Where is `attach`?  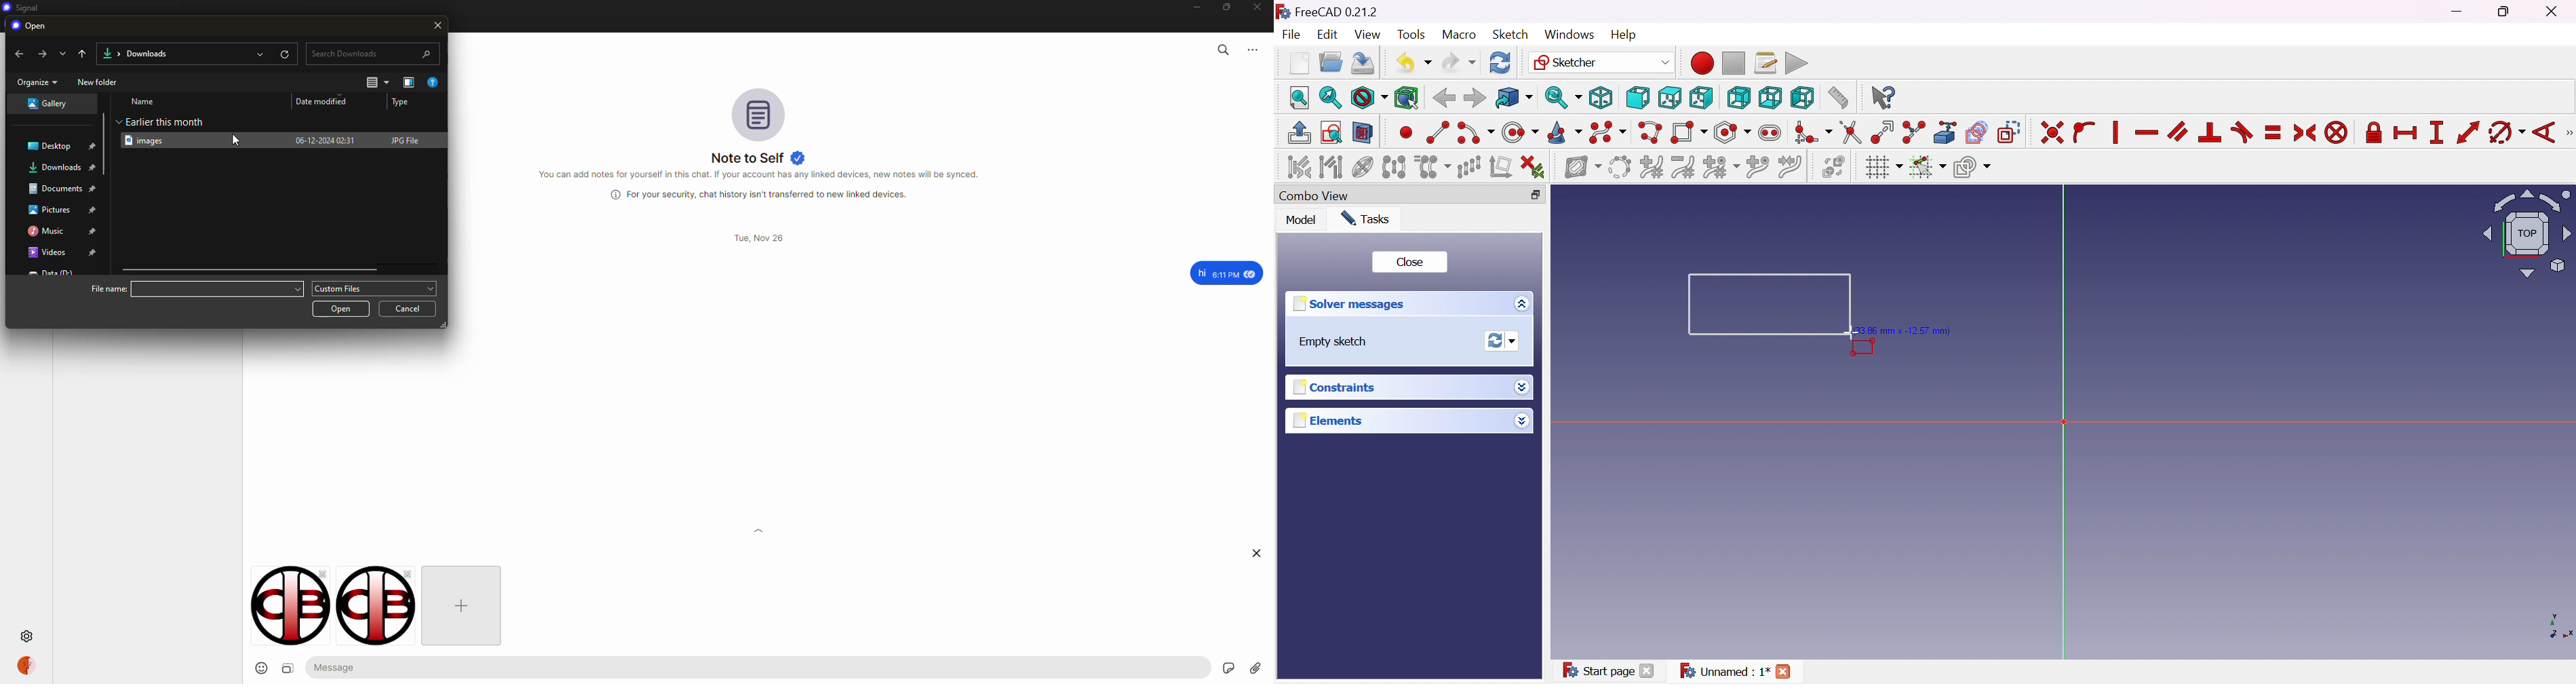
attach is located at coordinates (1256, 668).